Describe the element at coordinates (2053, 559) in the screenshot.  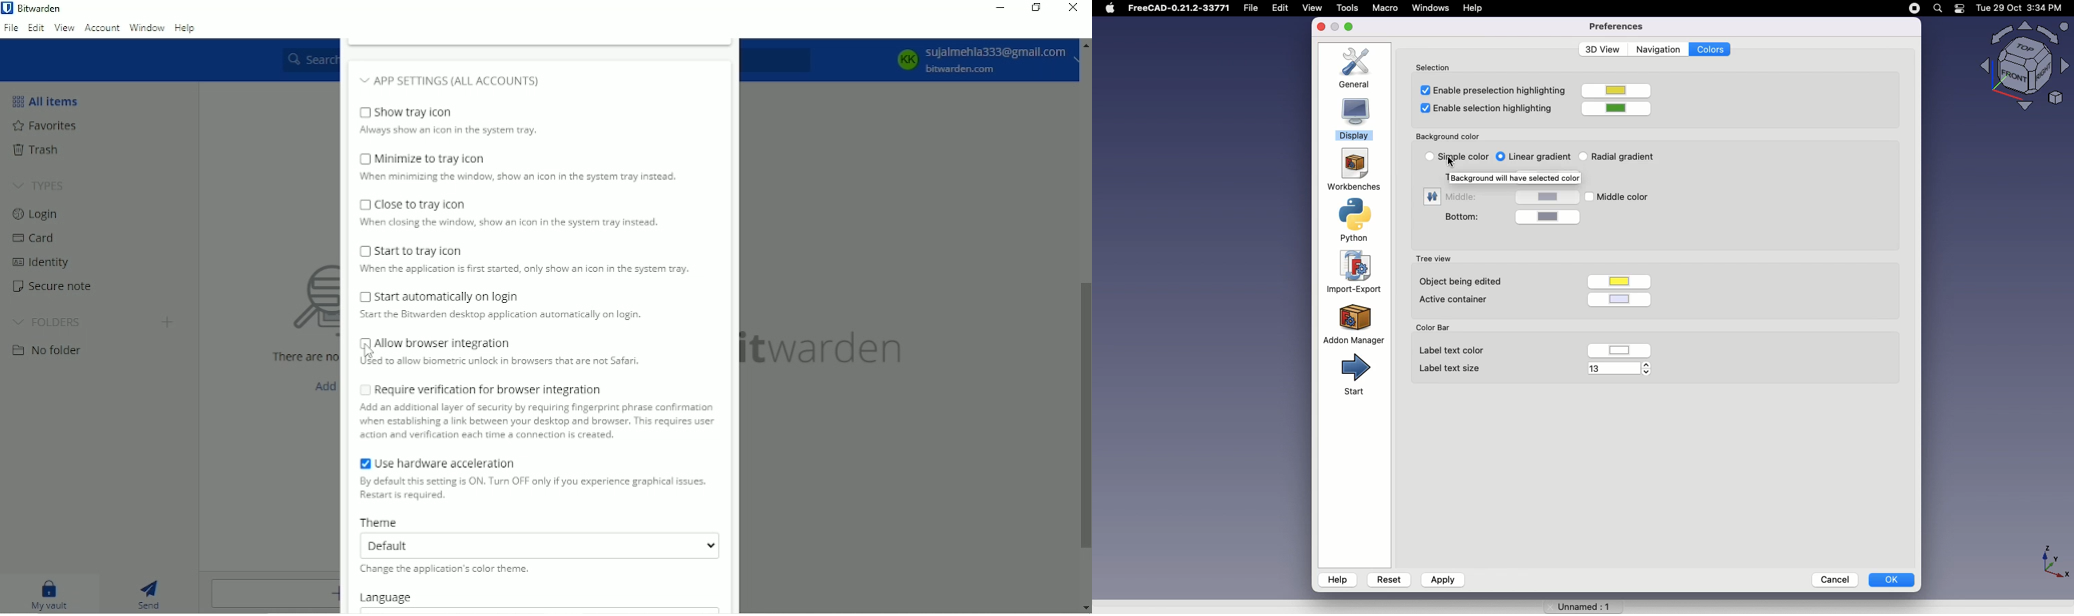
I see `axis - X,Y,Z` at that location.